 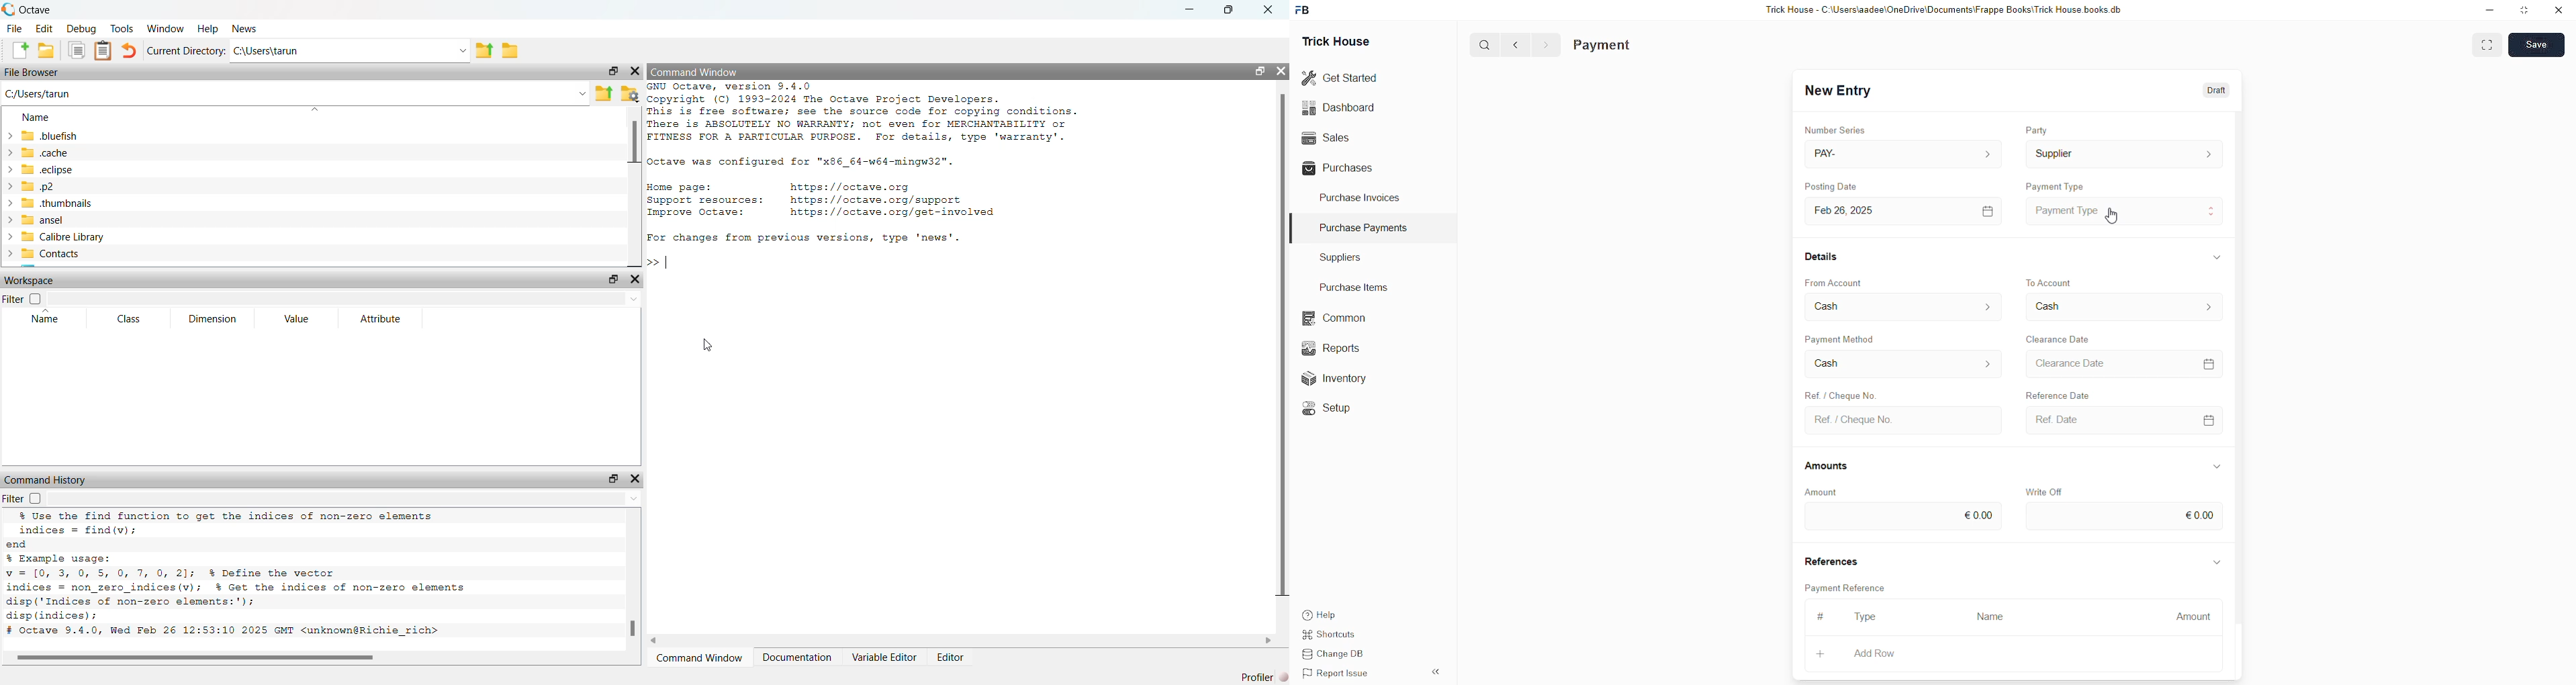 I want to click on Inventory, so click(x=1335, y=377).